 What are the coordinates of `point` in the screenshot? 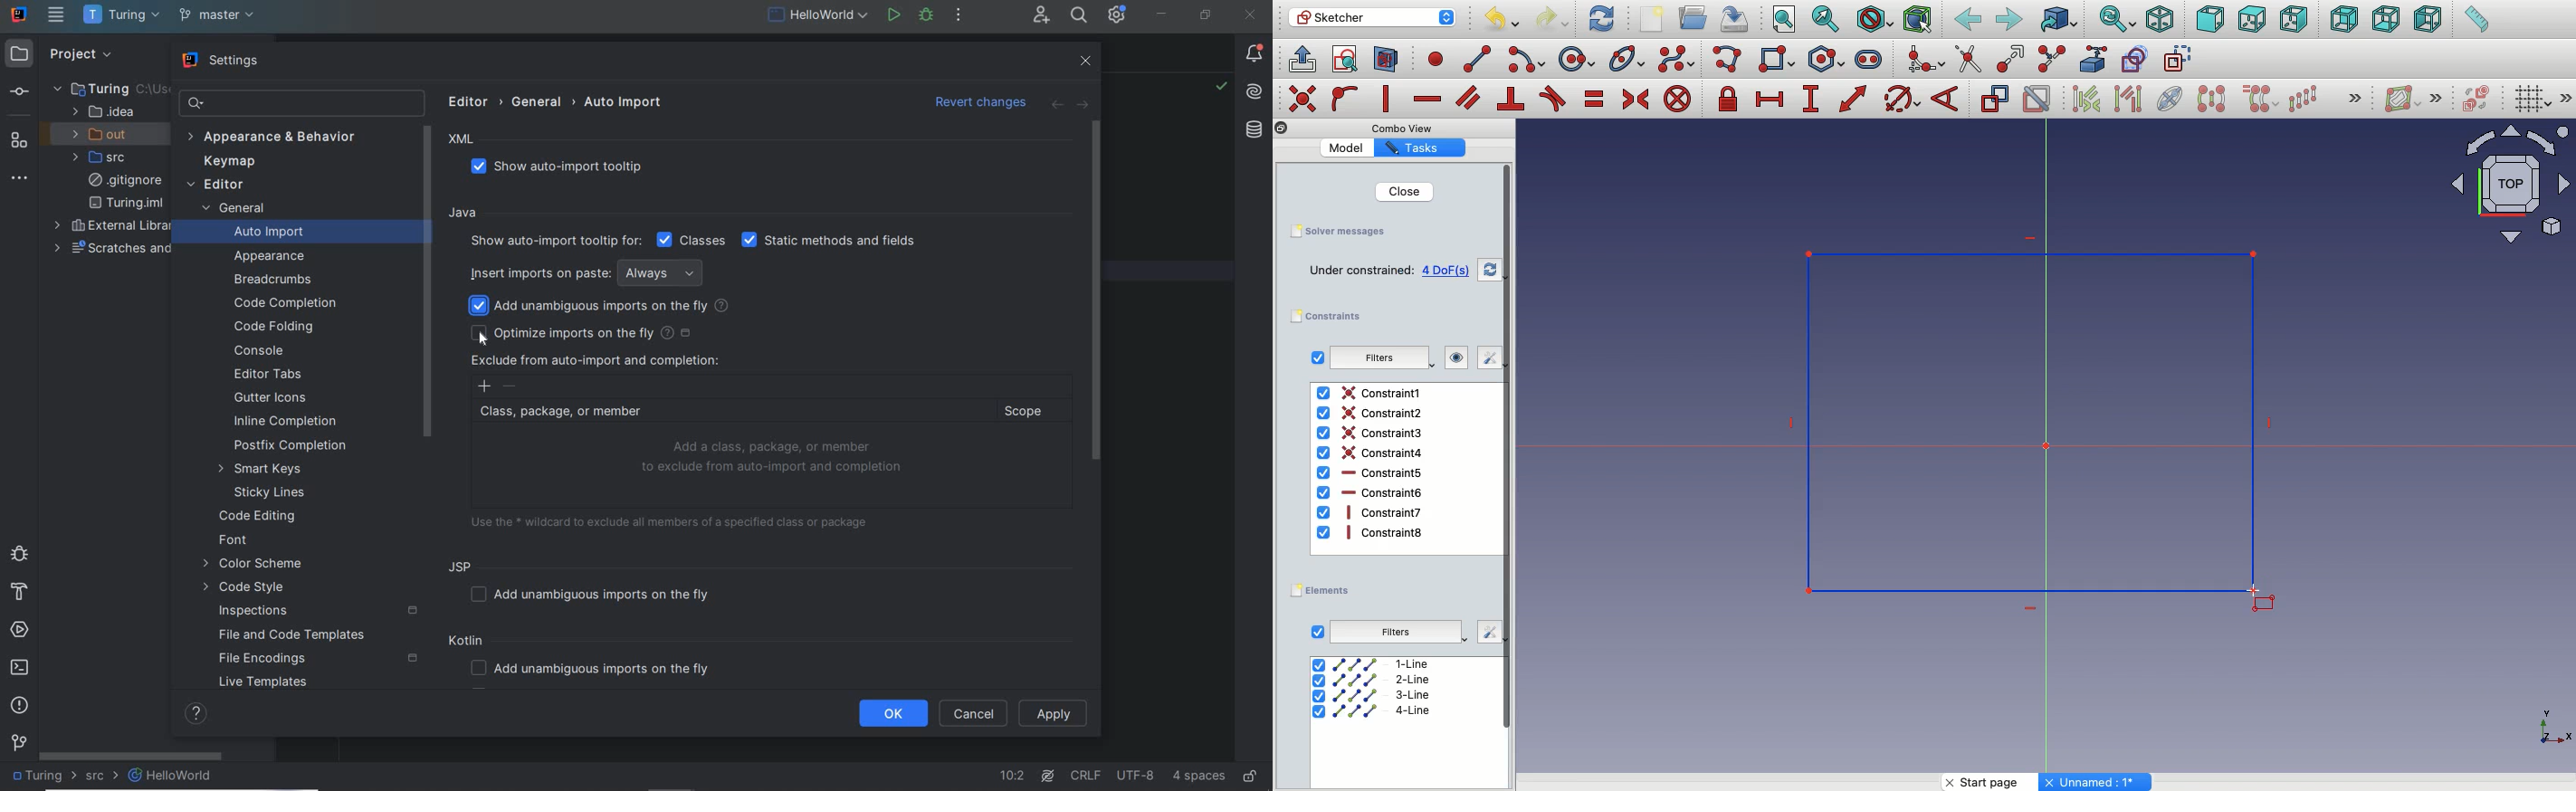 It's located at (1432, 58).